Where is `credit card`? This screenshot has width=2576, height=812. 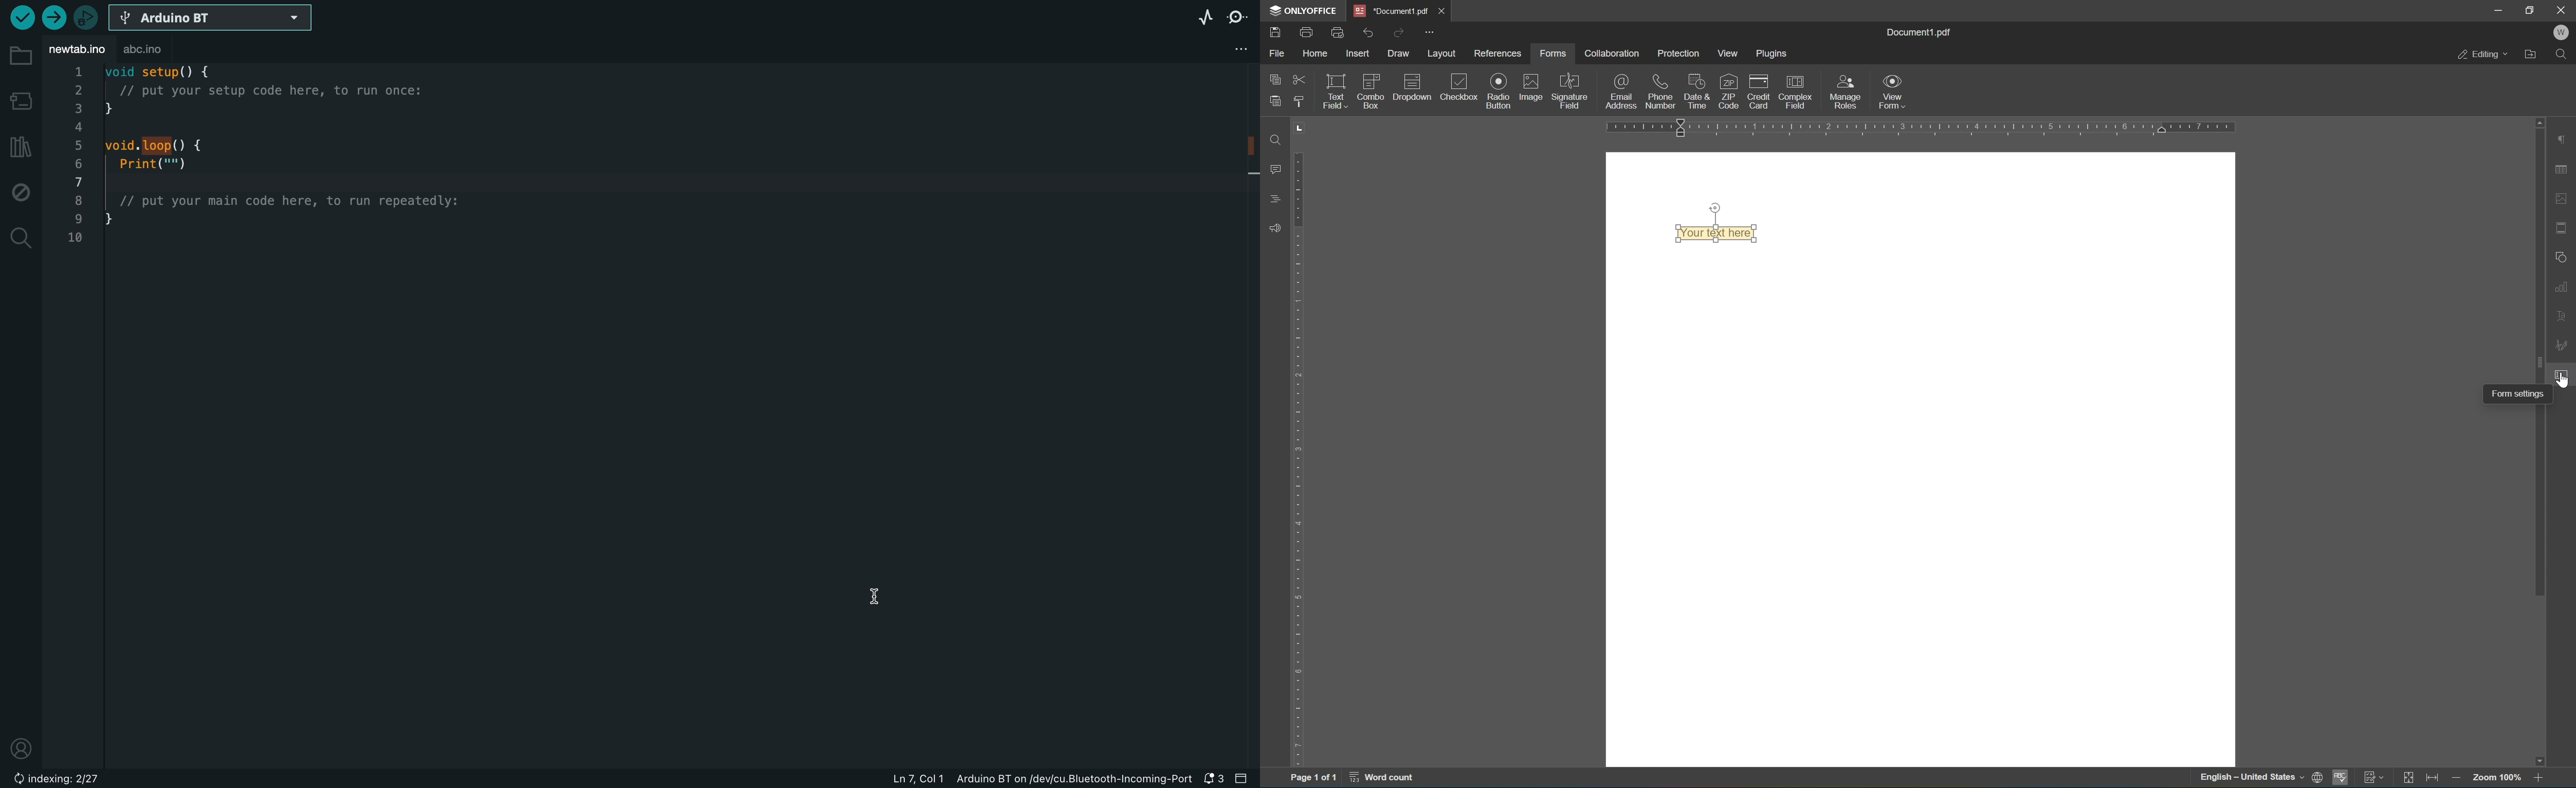
credit card is located at coordinates (1759, 90).